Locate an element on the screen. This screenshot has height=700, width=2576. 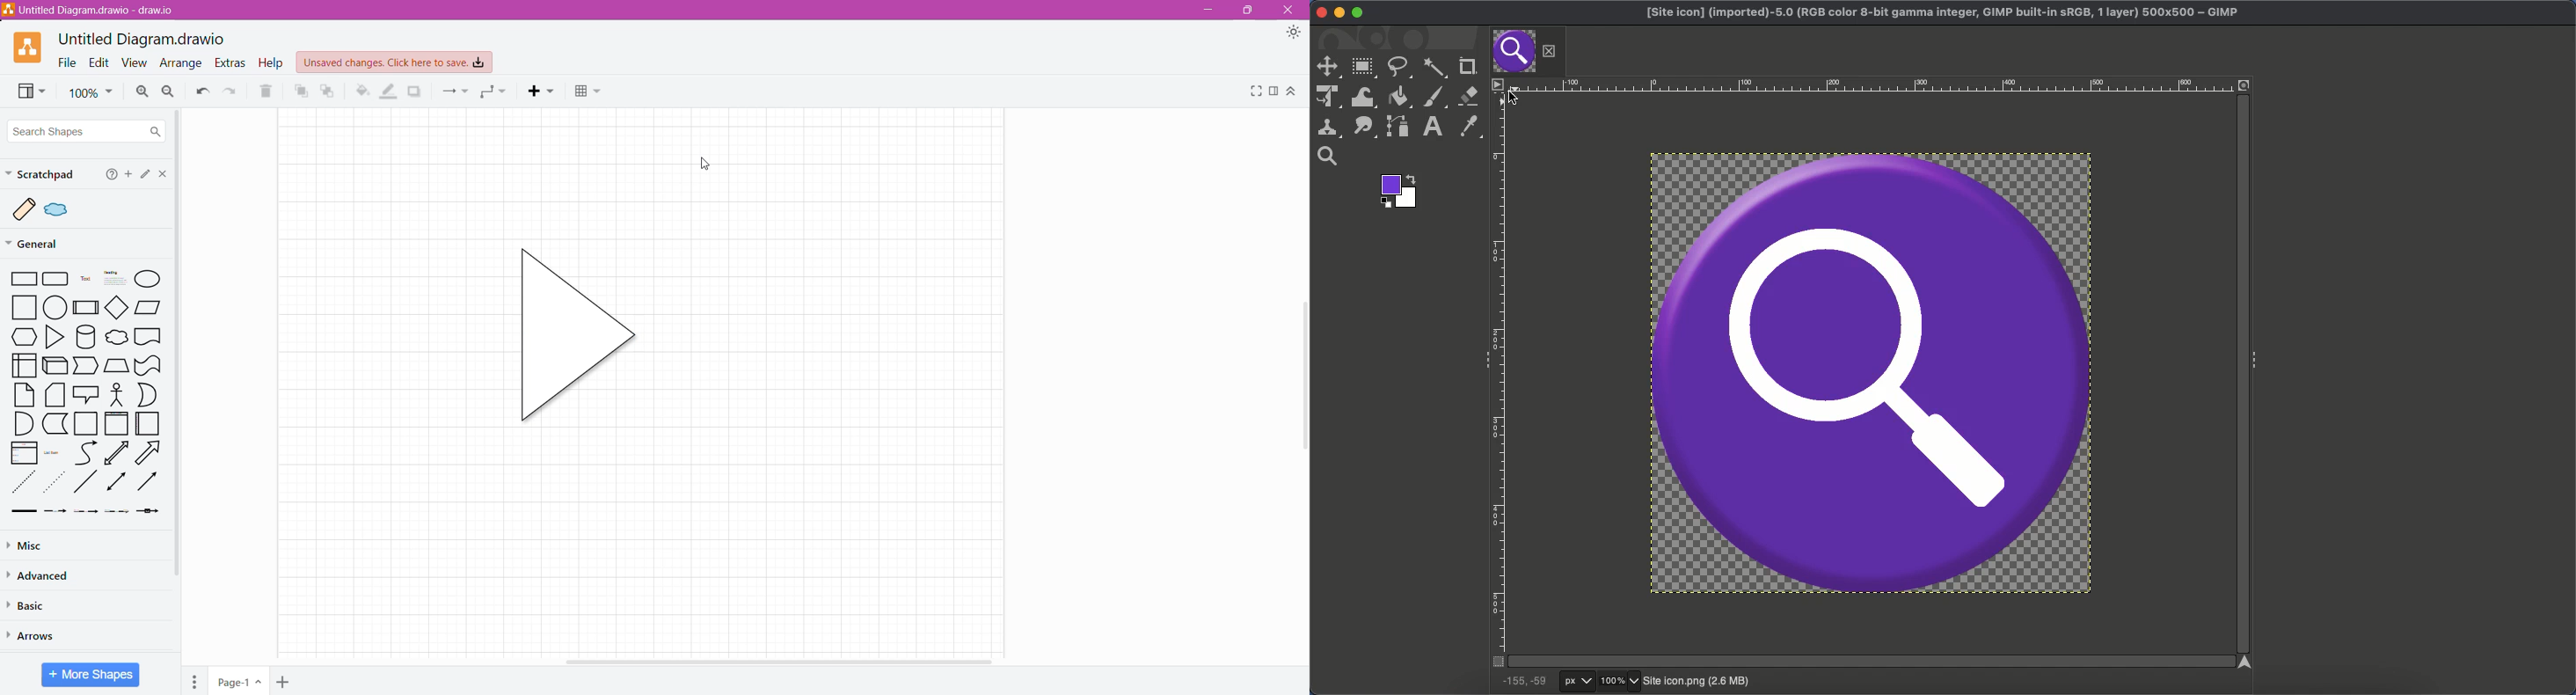
Text is located at coordinates (1430, 127).